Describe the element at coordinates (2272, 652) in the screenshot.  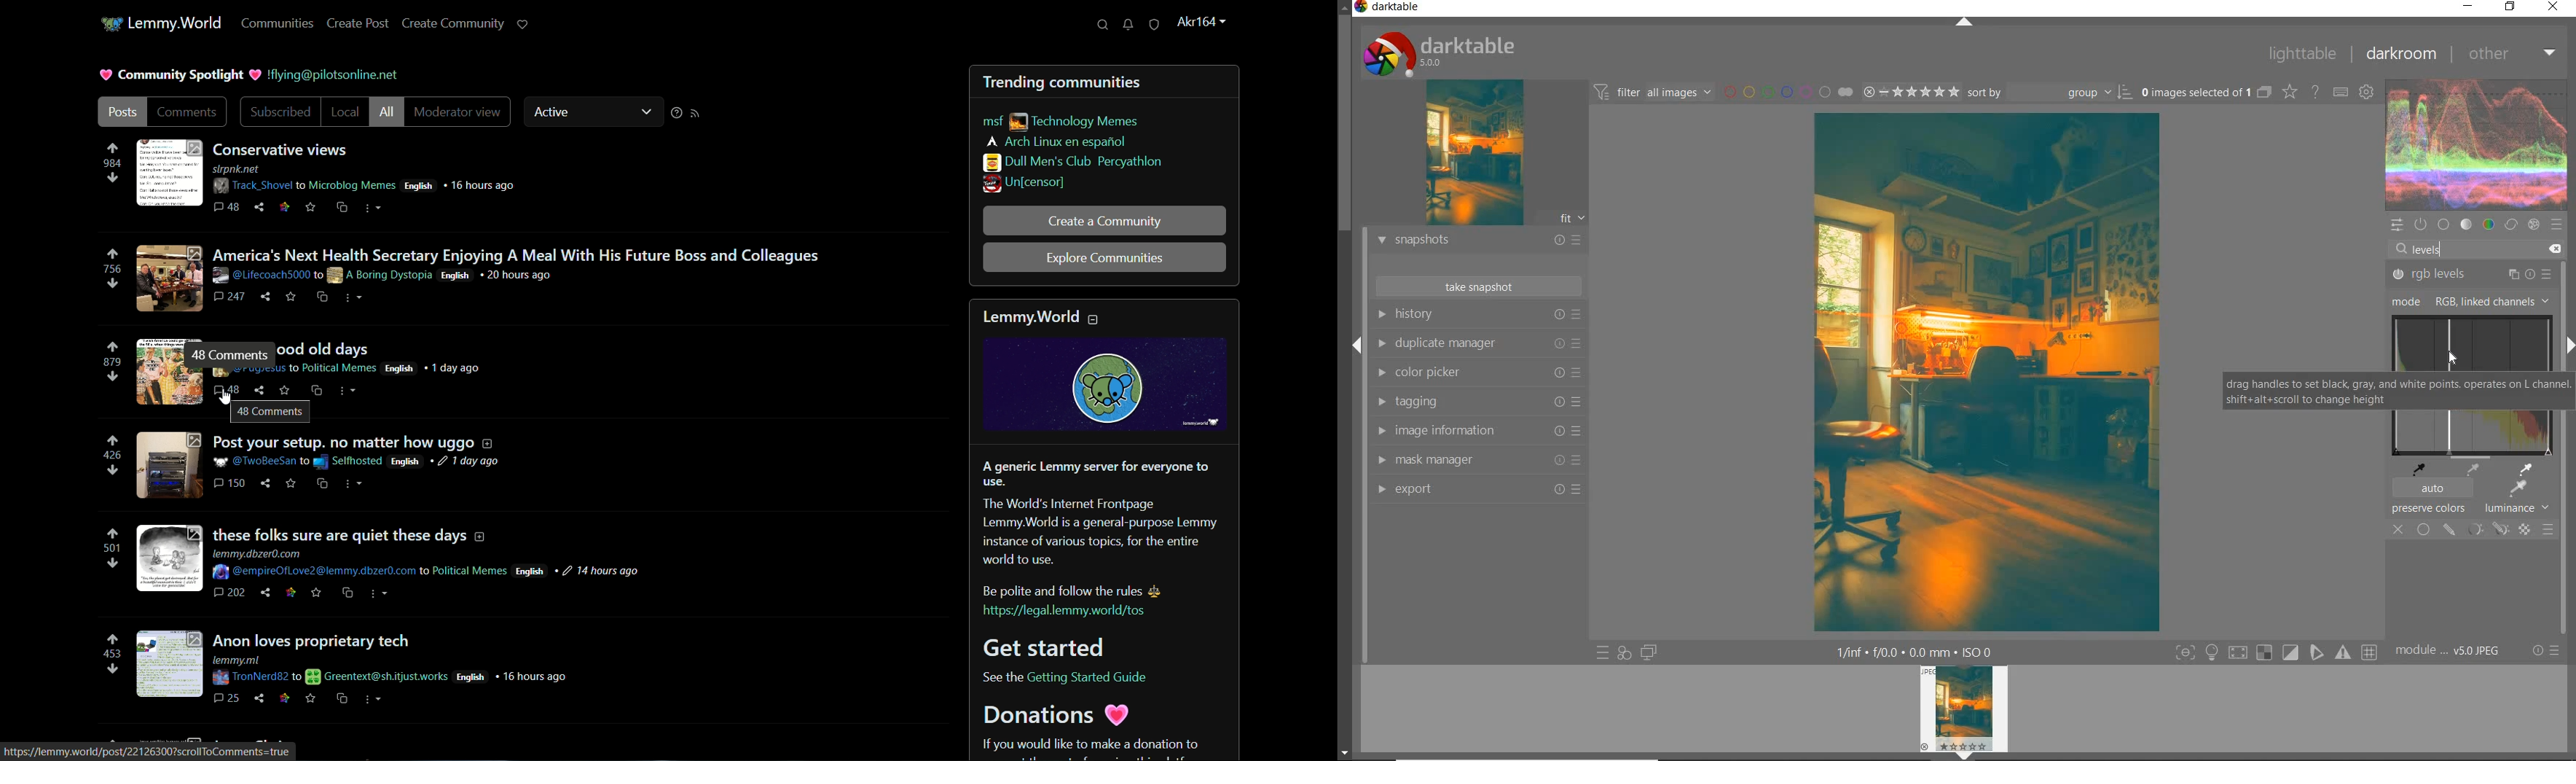
I see `toggle modes` at that location.